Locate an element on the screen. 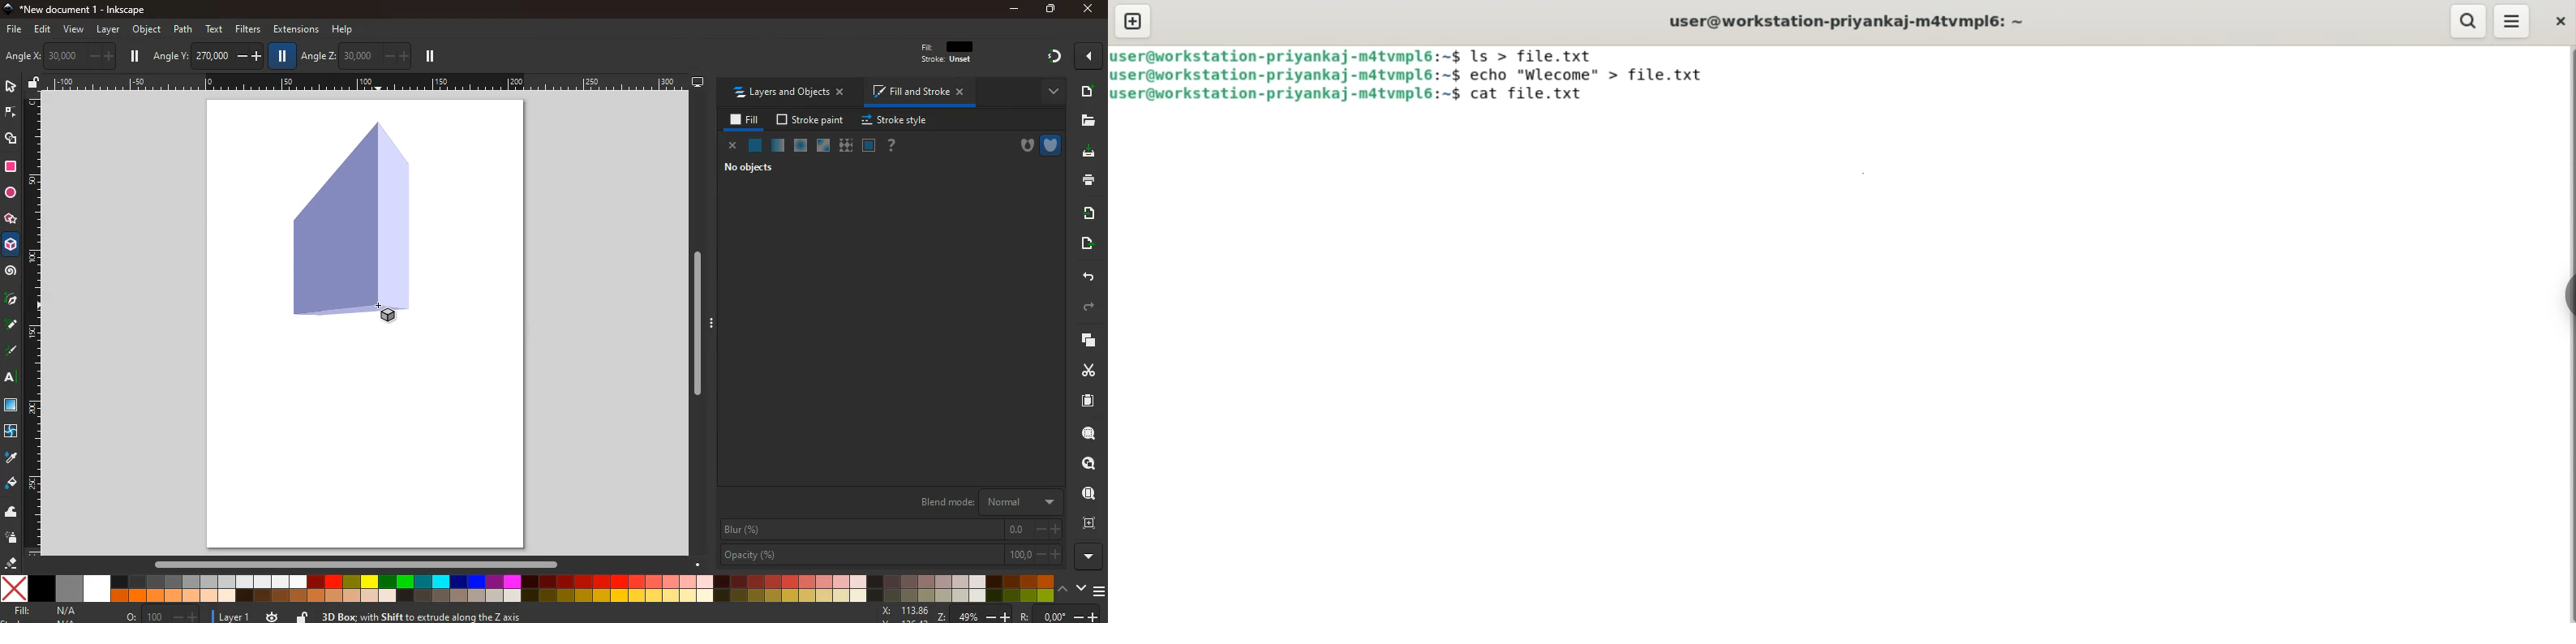  layers and objects is located at coordinates (793, 93).